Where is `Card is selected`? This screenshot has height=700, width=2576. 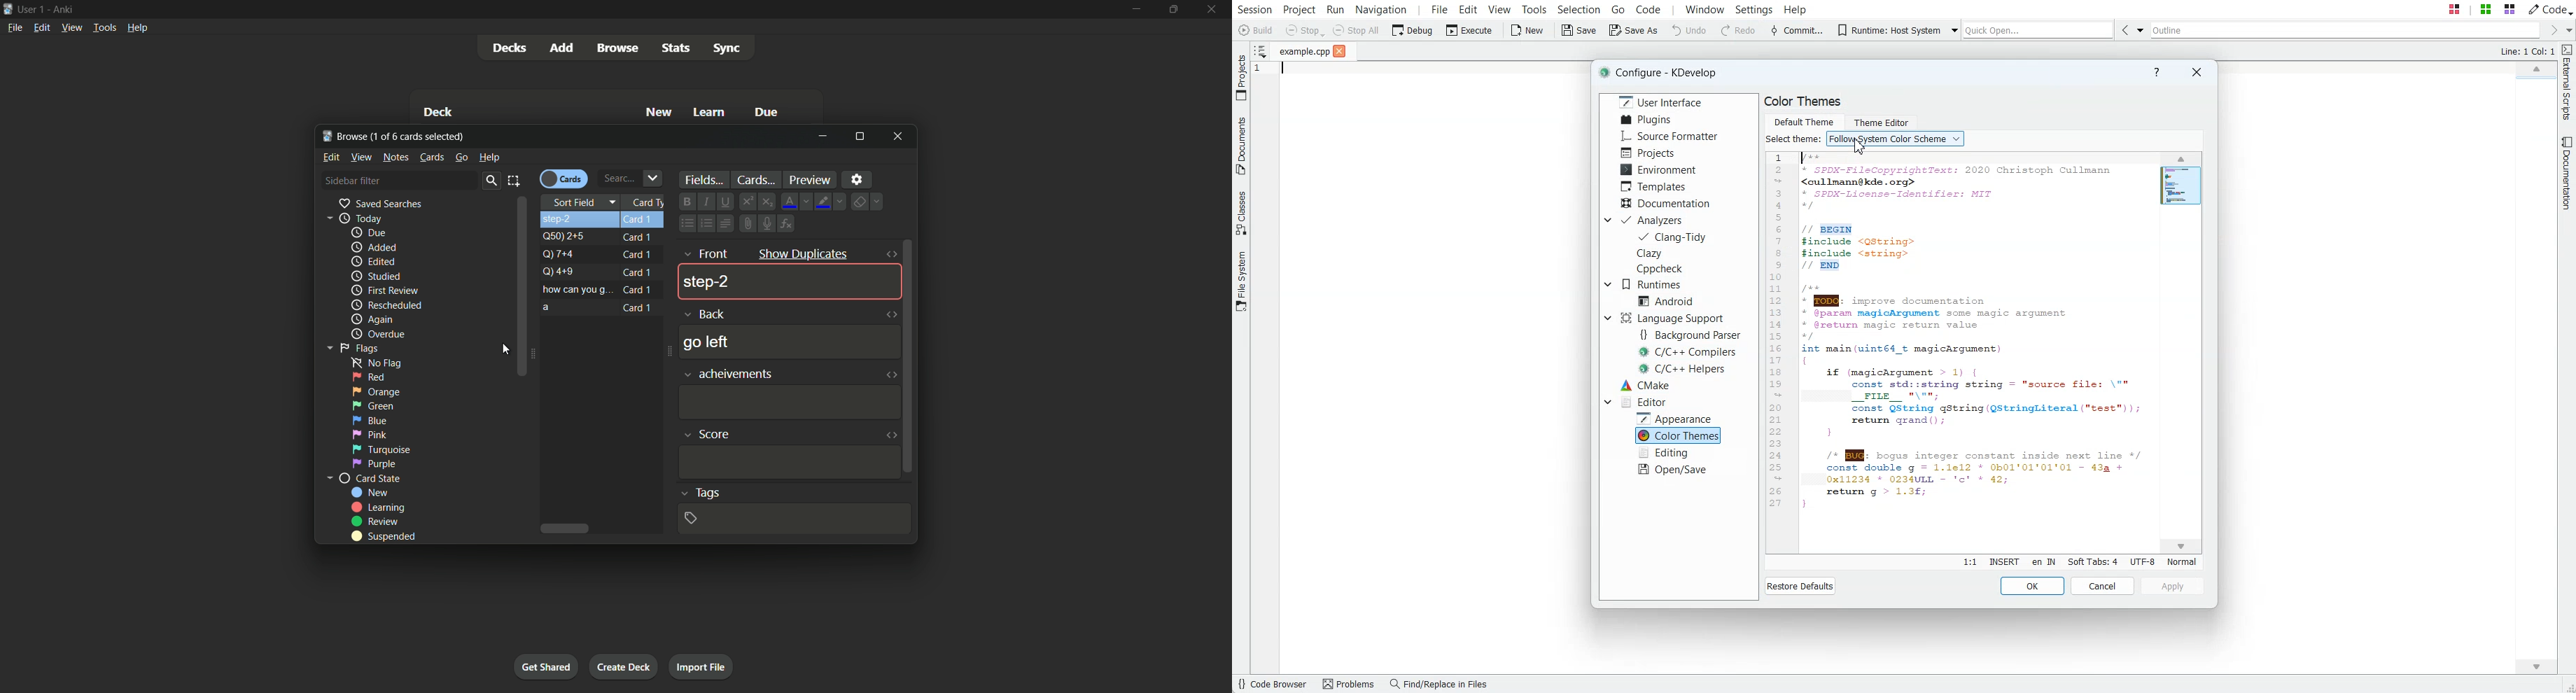 Card is selected is located at coordinates (604, 220).